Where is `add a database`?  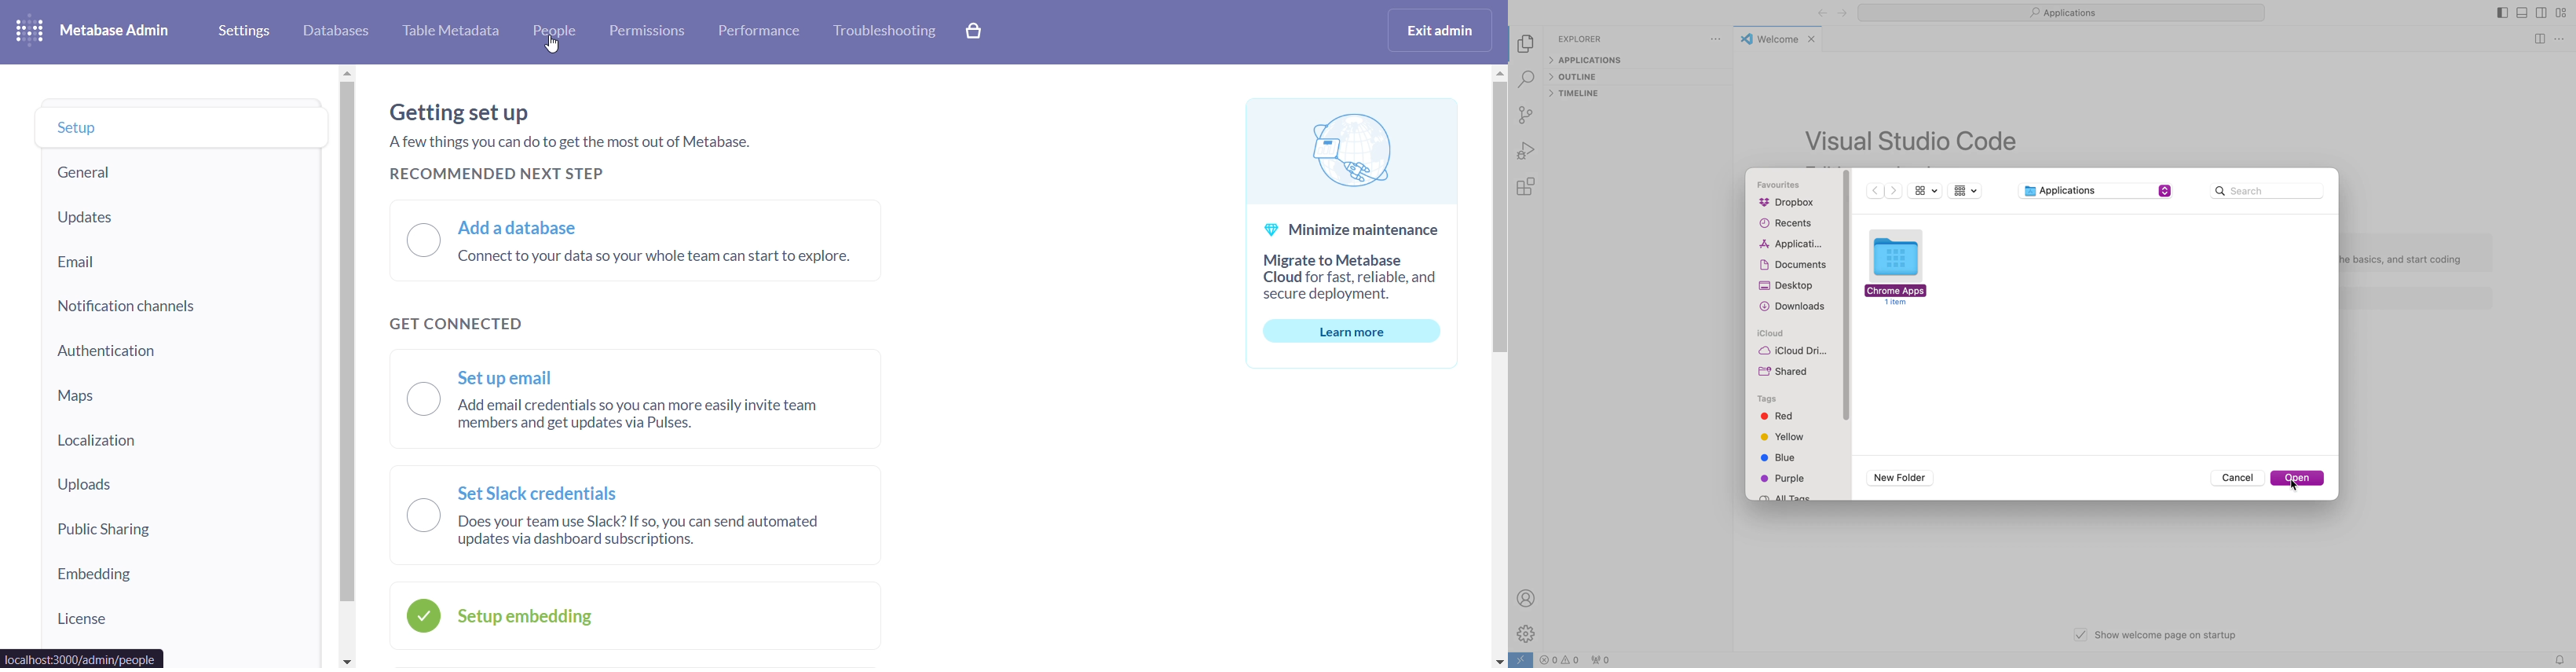
add a database is located at coordinates (628, 240).